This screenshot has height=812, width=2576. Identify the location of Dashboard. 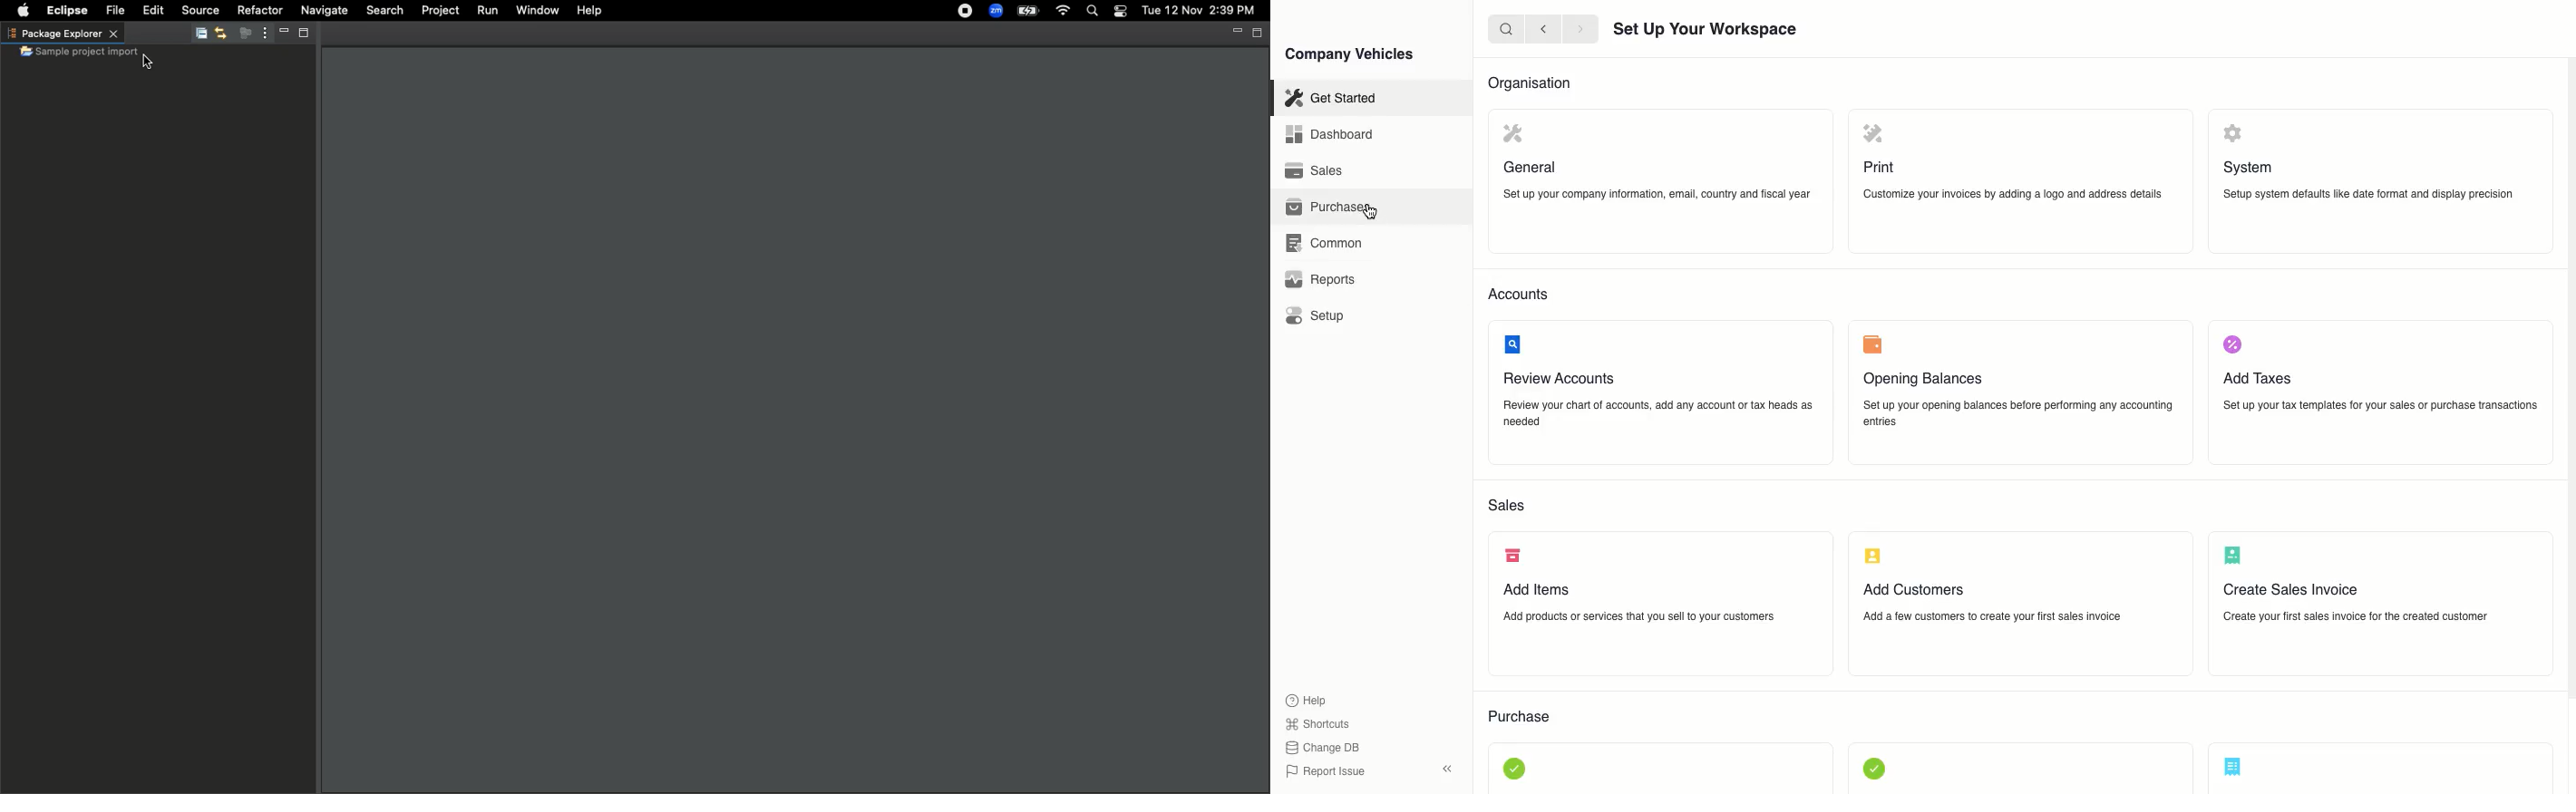
(1331, 136).